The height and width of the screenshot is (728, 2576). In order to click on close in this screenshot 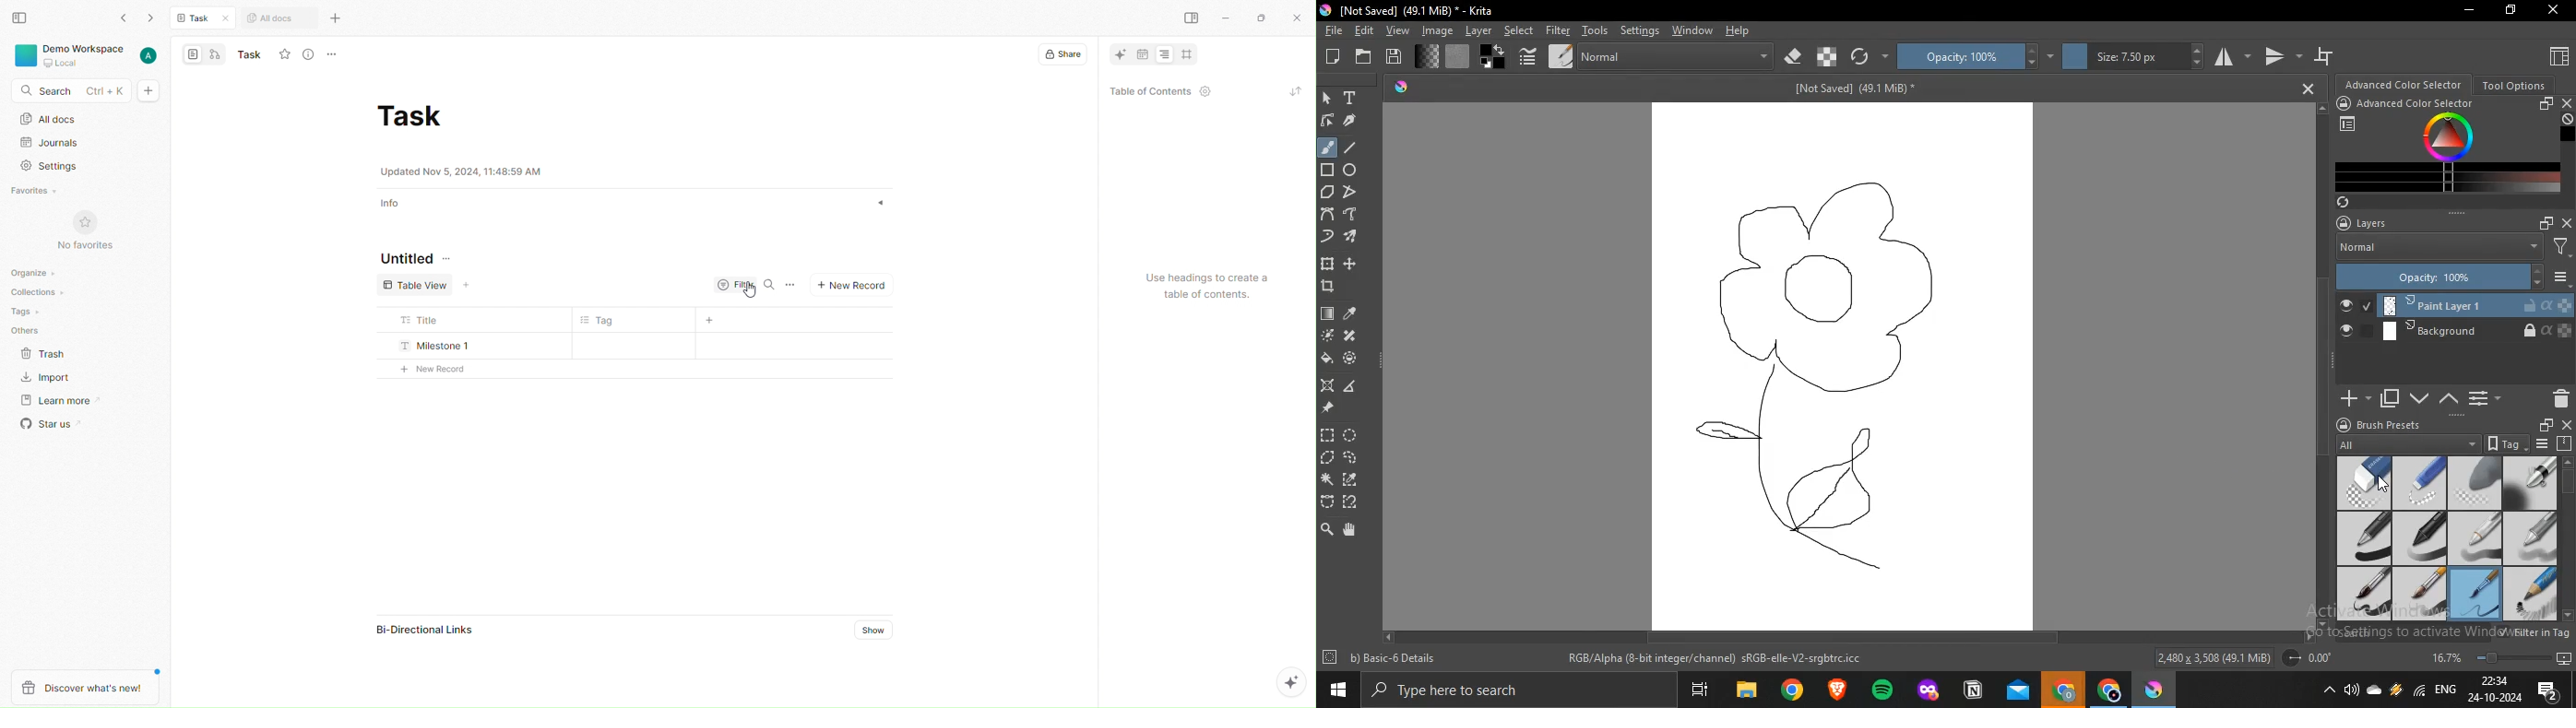, I will do `click(2567, 102)`.